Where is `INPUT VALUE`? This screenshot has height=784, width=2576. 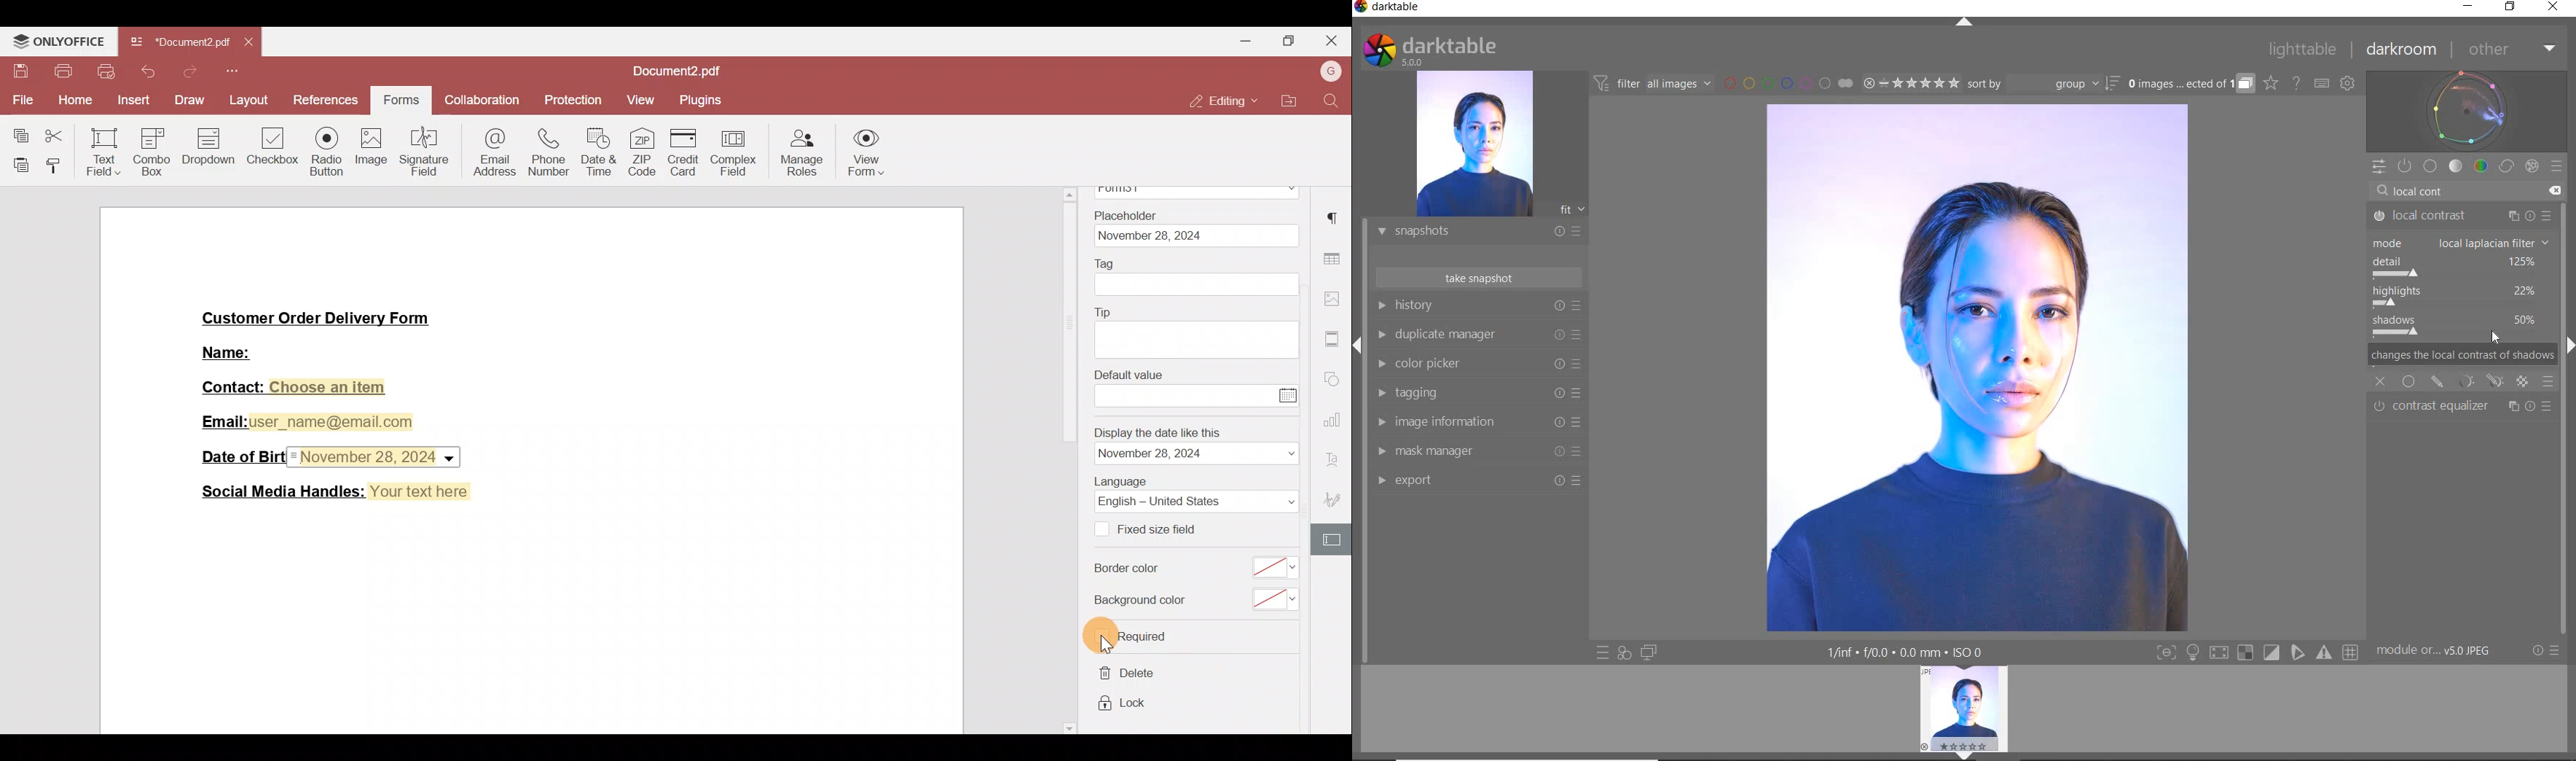 INPUT VALUE is located at coordinates (2427, 190).